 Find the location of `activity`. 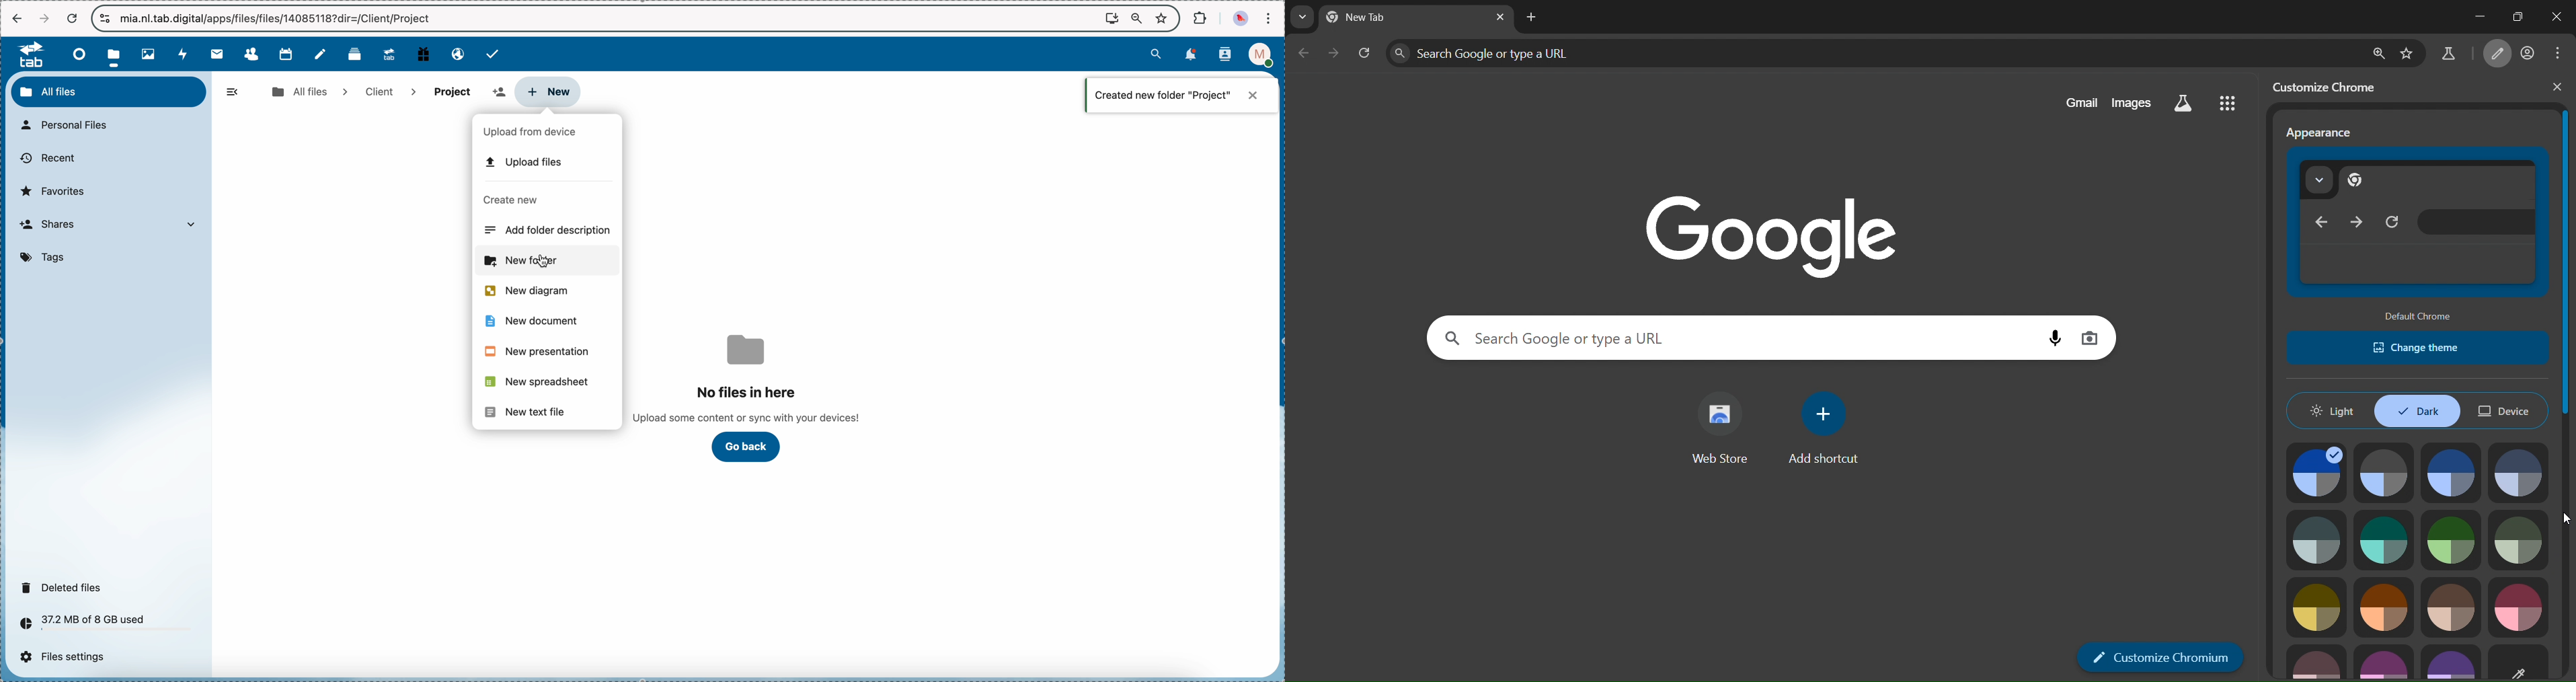

activity is located at coordinates (184, 54).